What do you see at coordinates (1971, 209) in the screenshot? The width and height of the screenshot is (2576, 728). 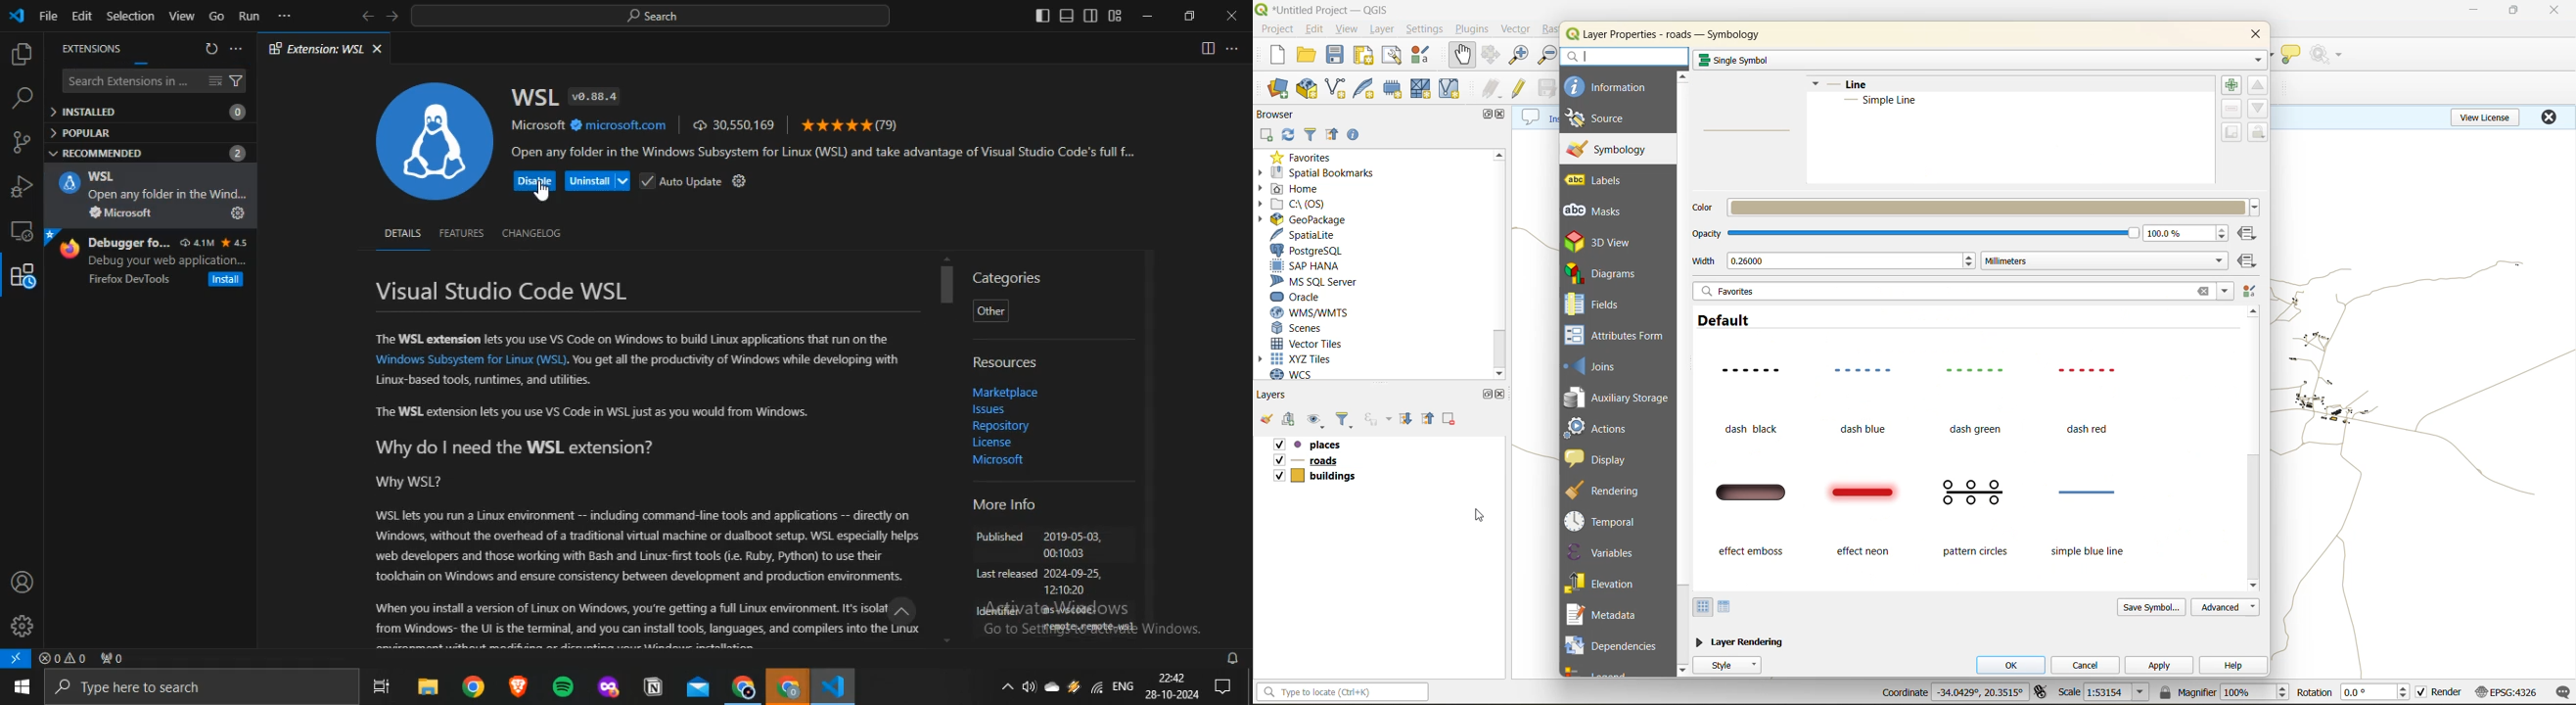 I see `color` at bounding box center [1971, 209].